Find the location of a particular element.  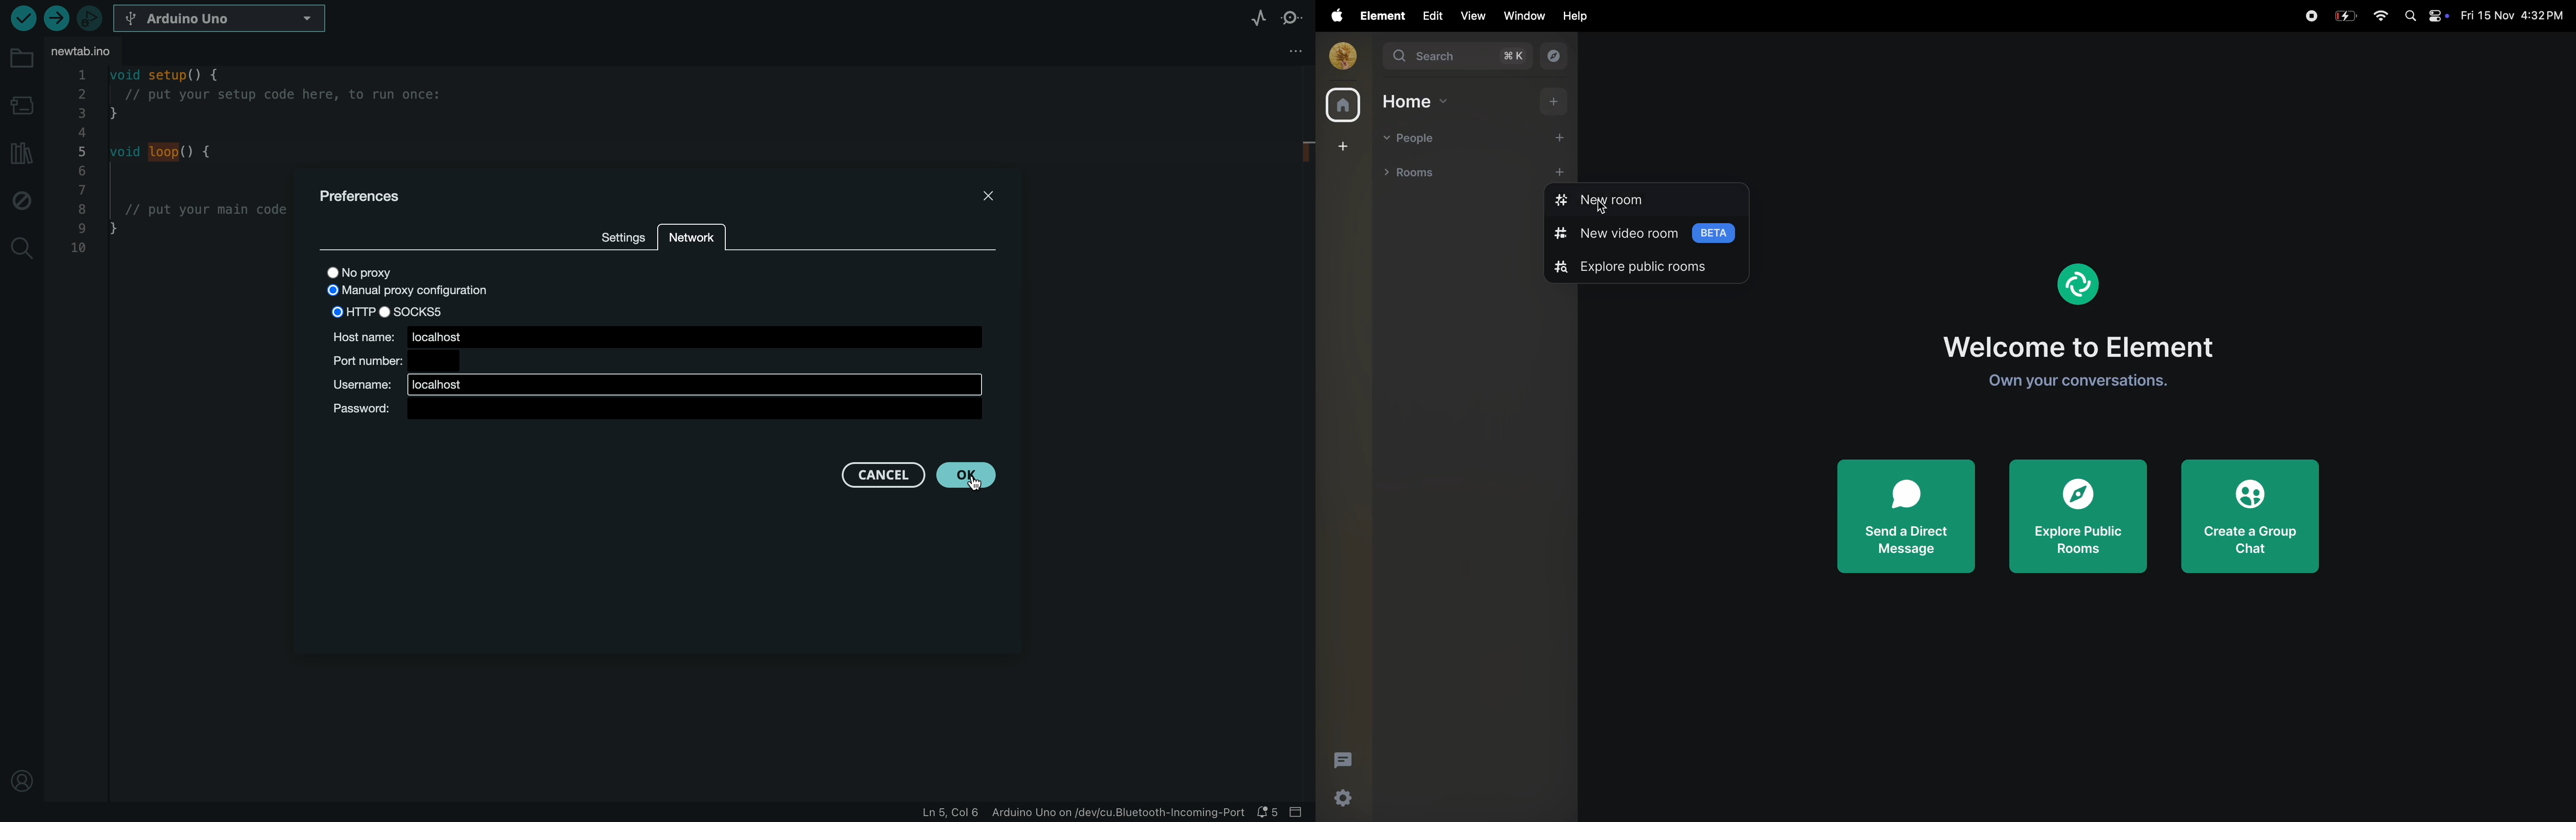

apple menu is located at coordinates (1332, 15).